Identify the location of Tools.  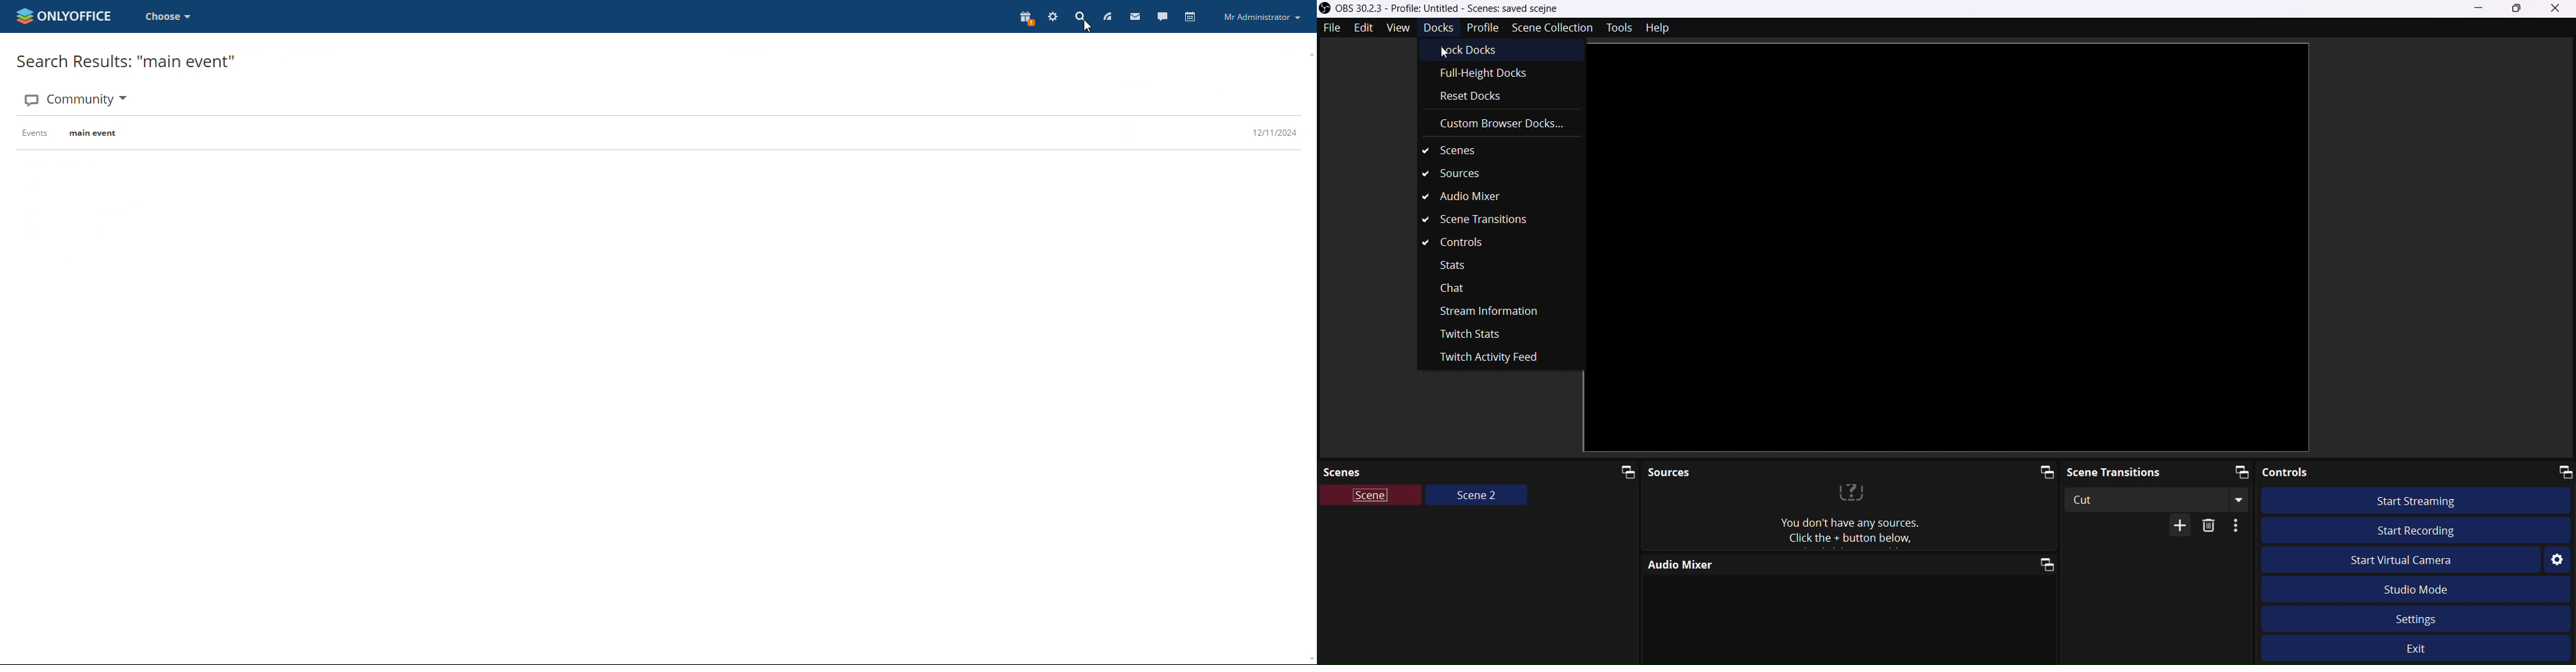
(1615, 28).